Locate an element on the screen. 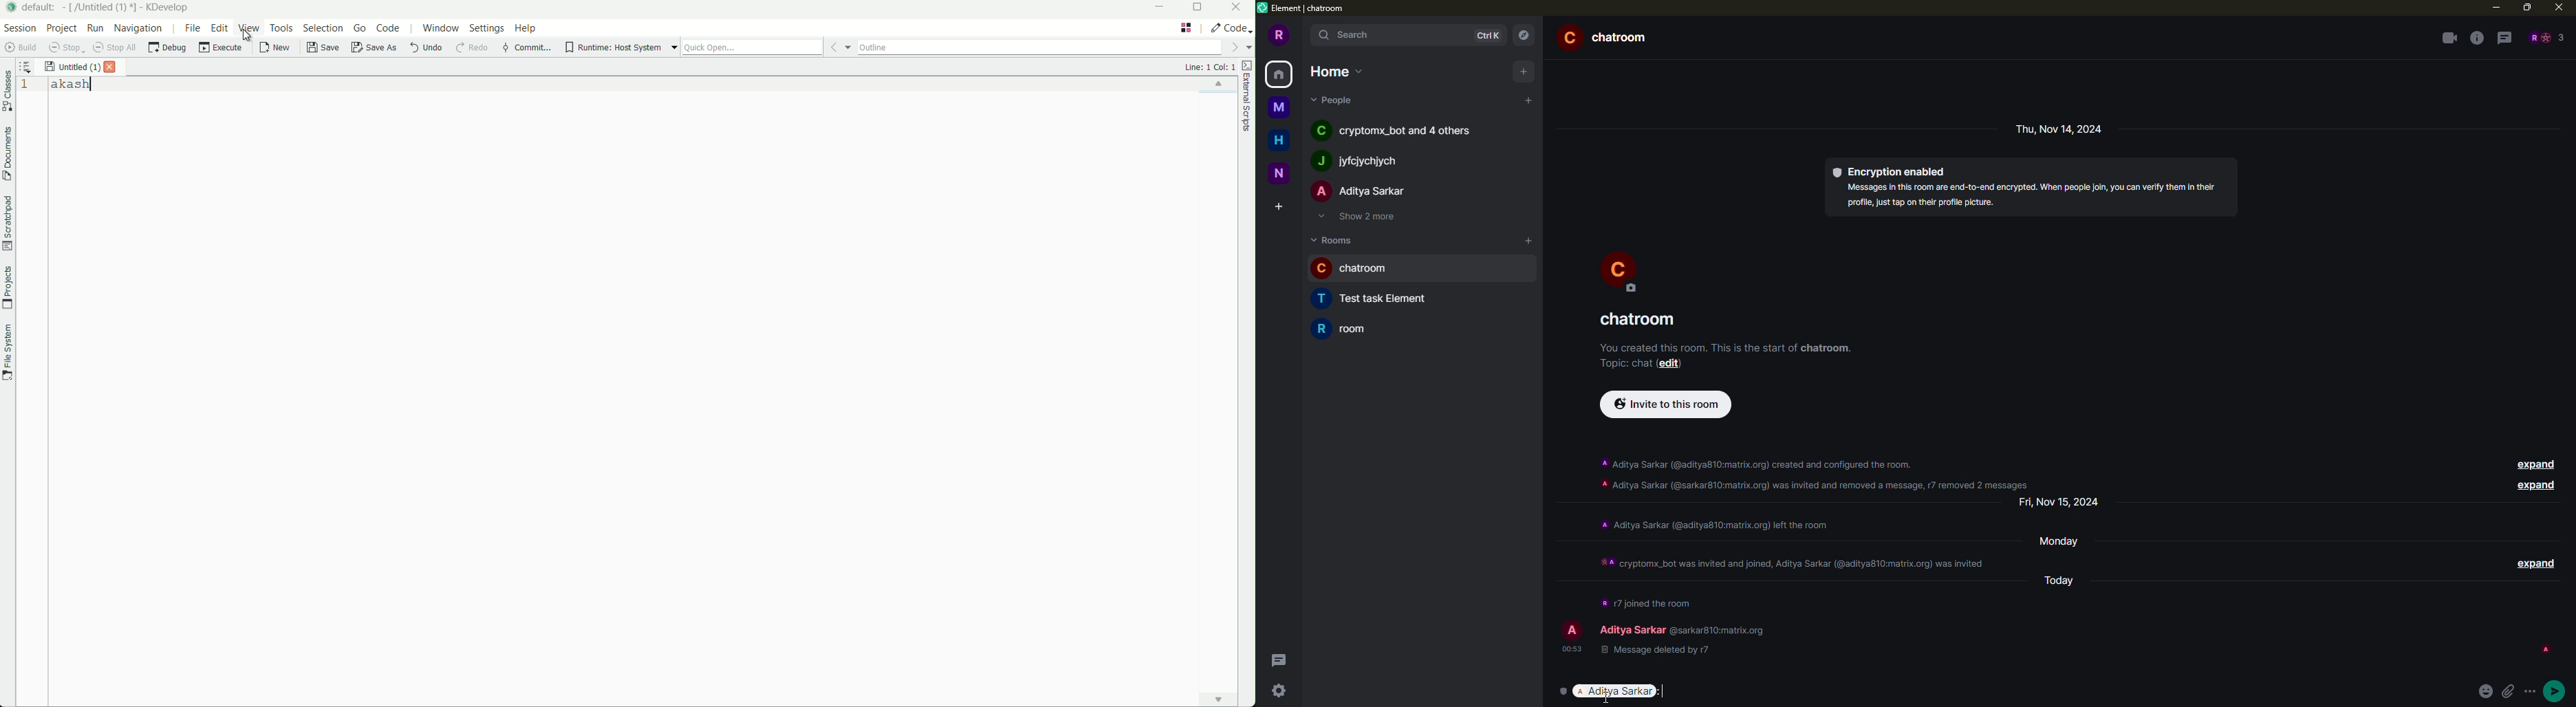 The height and width of the screenshot is (728, 2576). commit is located at coordinates (528, 48).